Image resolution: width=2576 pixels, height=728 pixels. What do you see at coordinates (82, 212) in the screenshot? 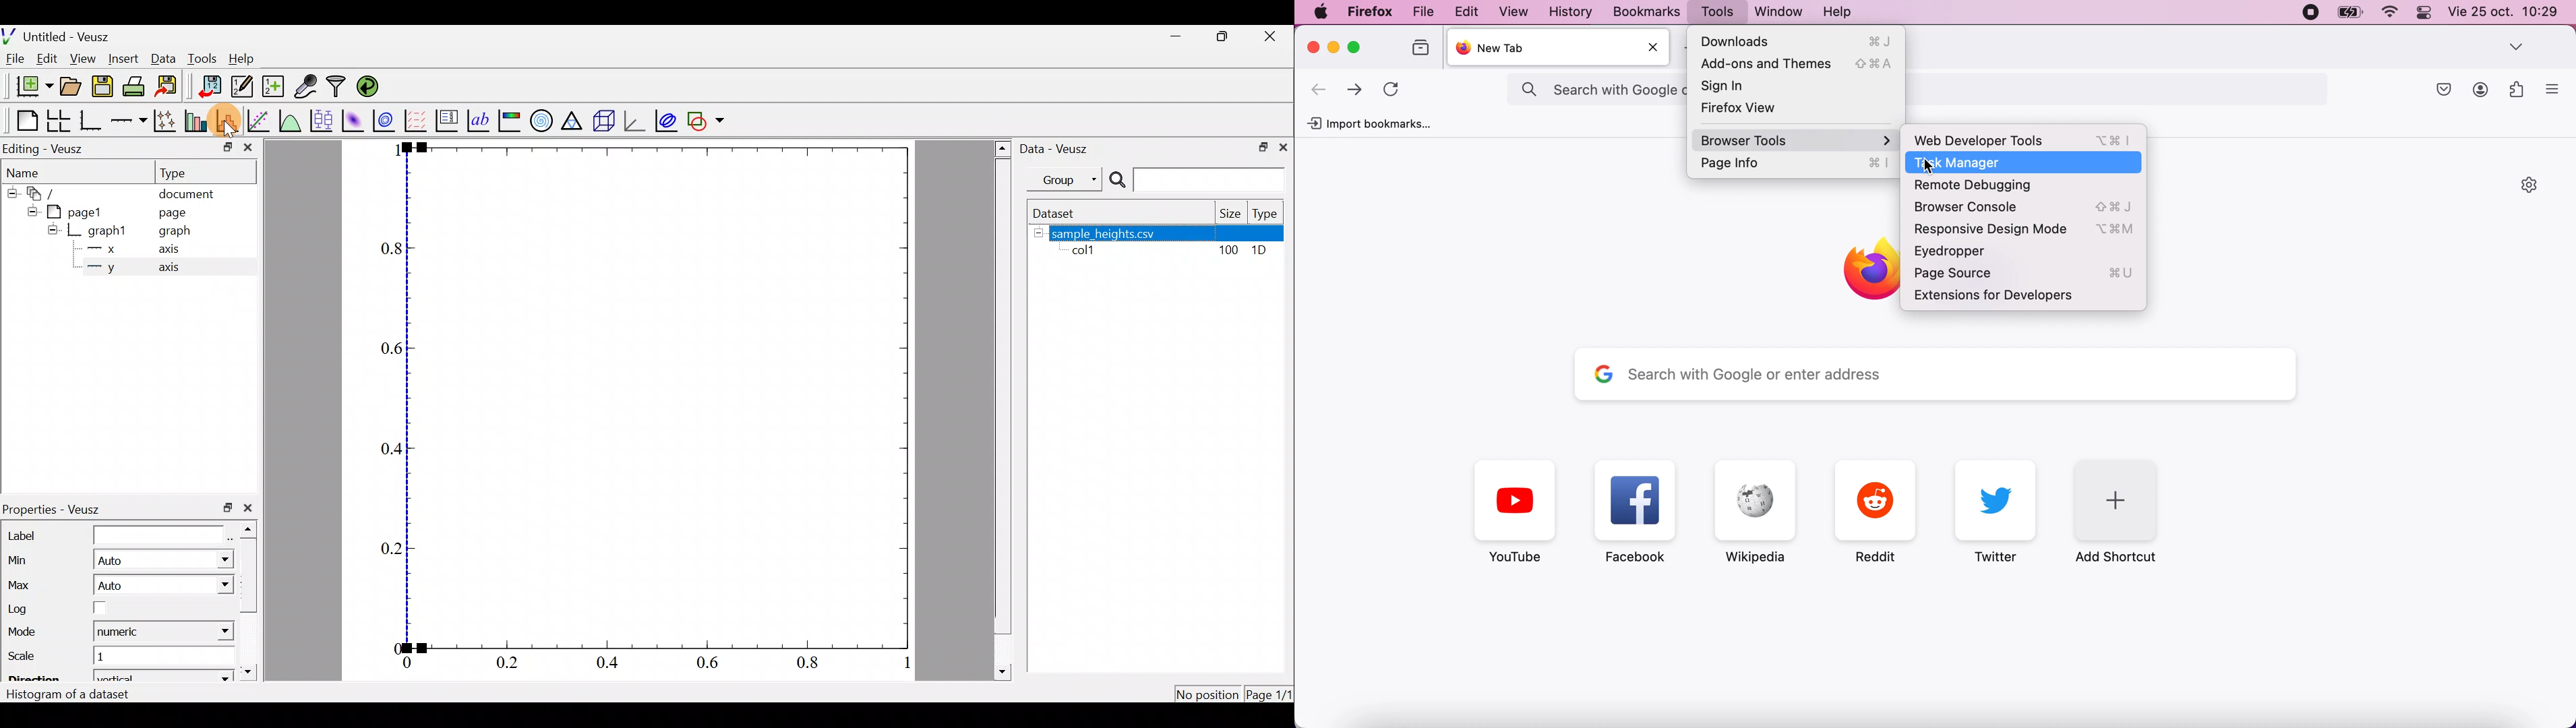
I see `page` at bounding box center [82, 212].